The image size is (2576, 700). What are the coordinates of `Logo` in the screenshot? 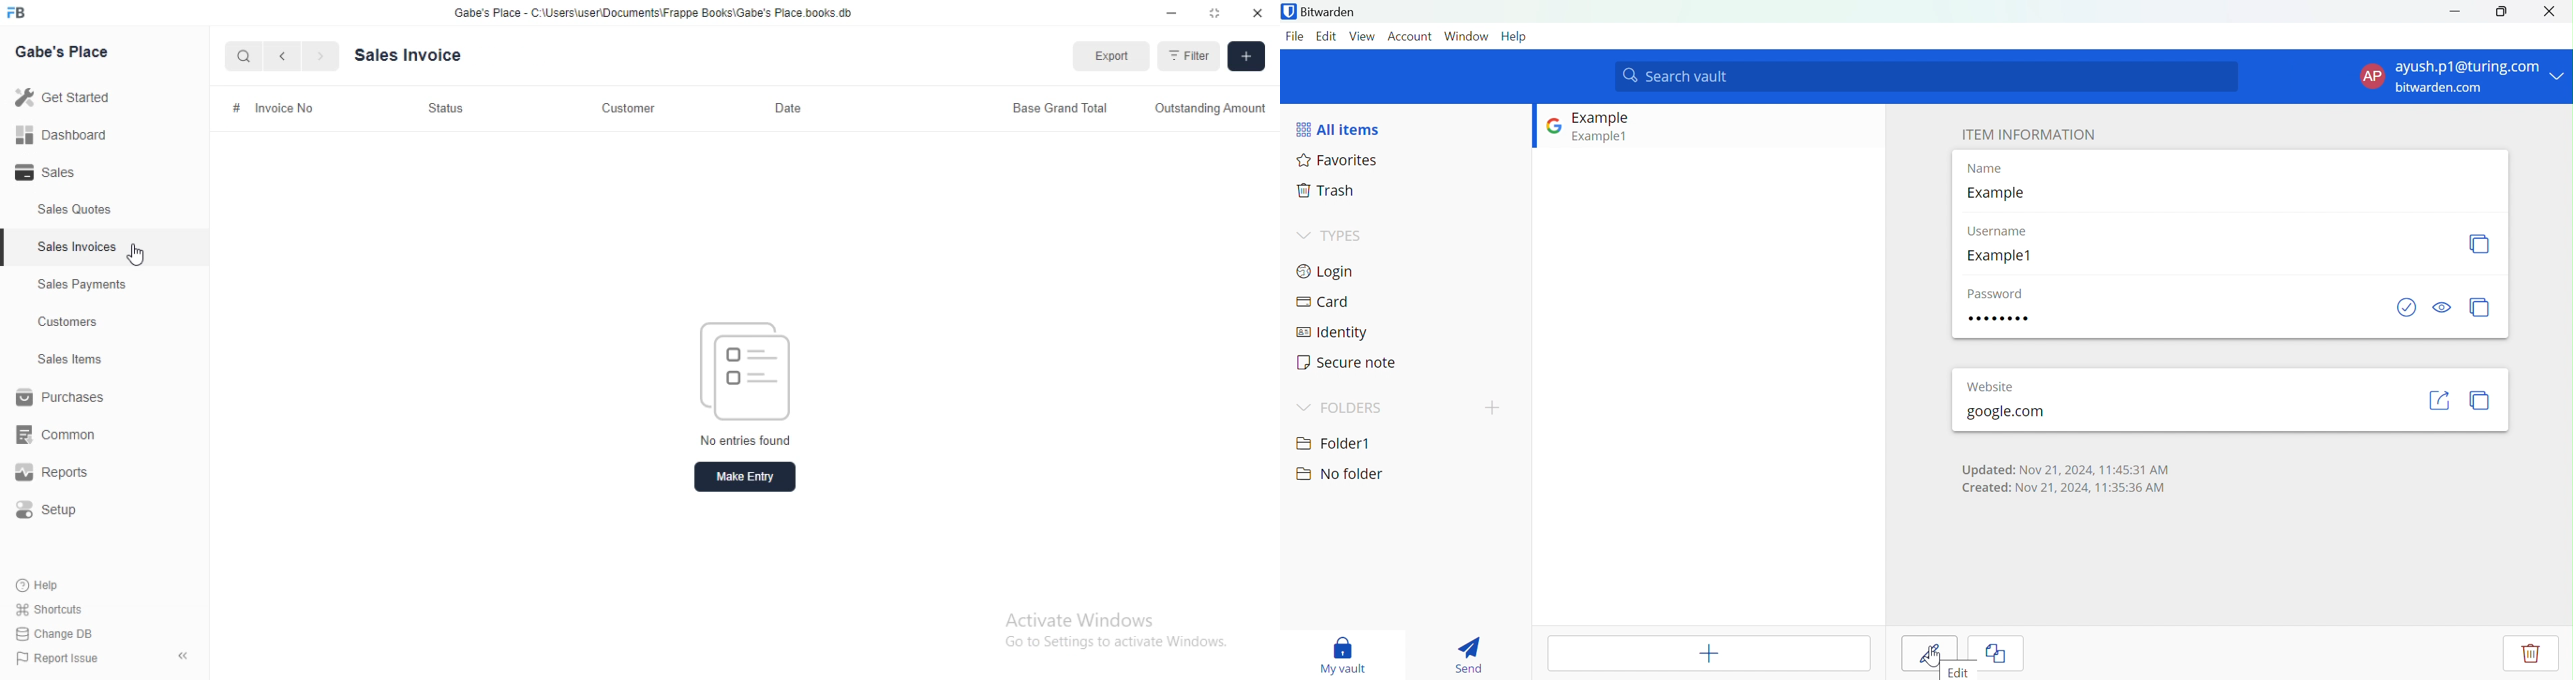 It's located at (24, 13).